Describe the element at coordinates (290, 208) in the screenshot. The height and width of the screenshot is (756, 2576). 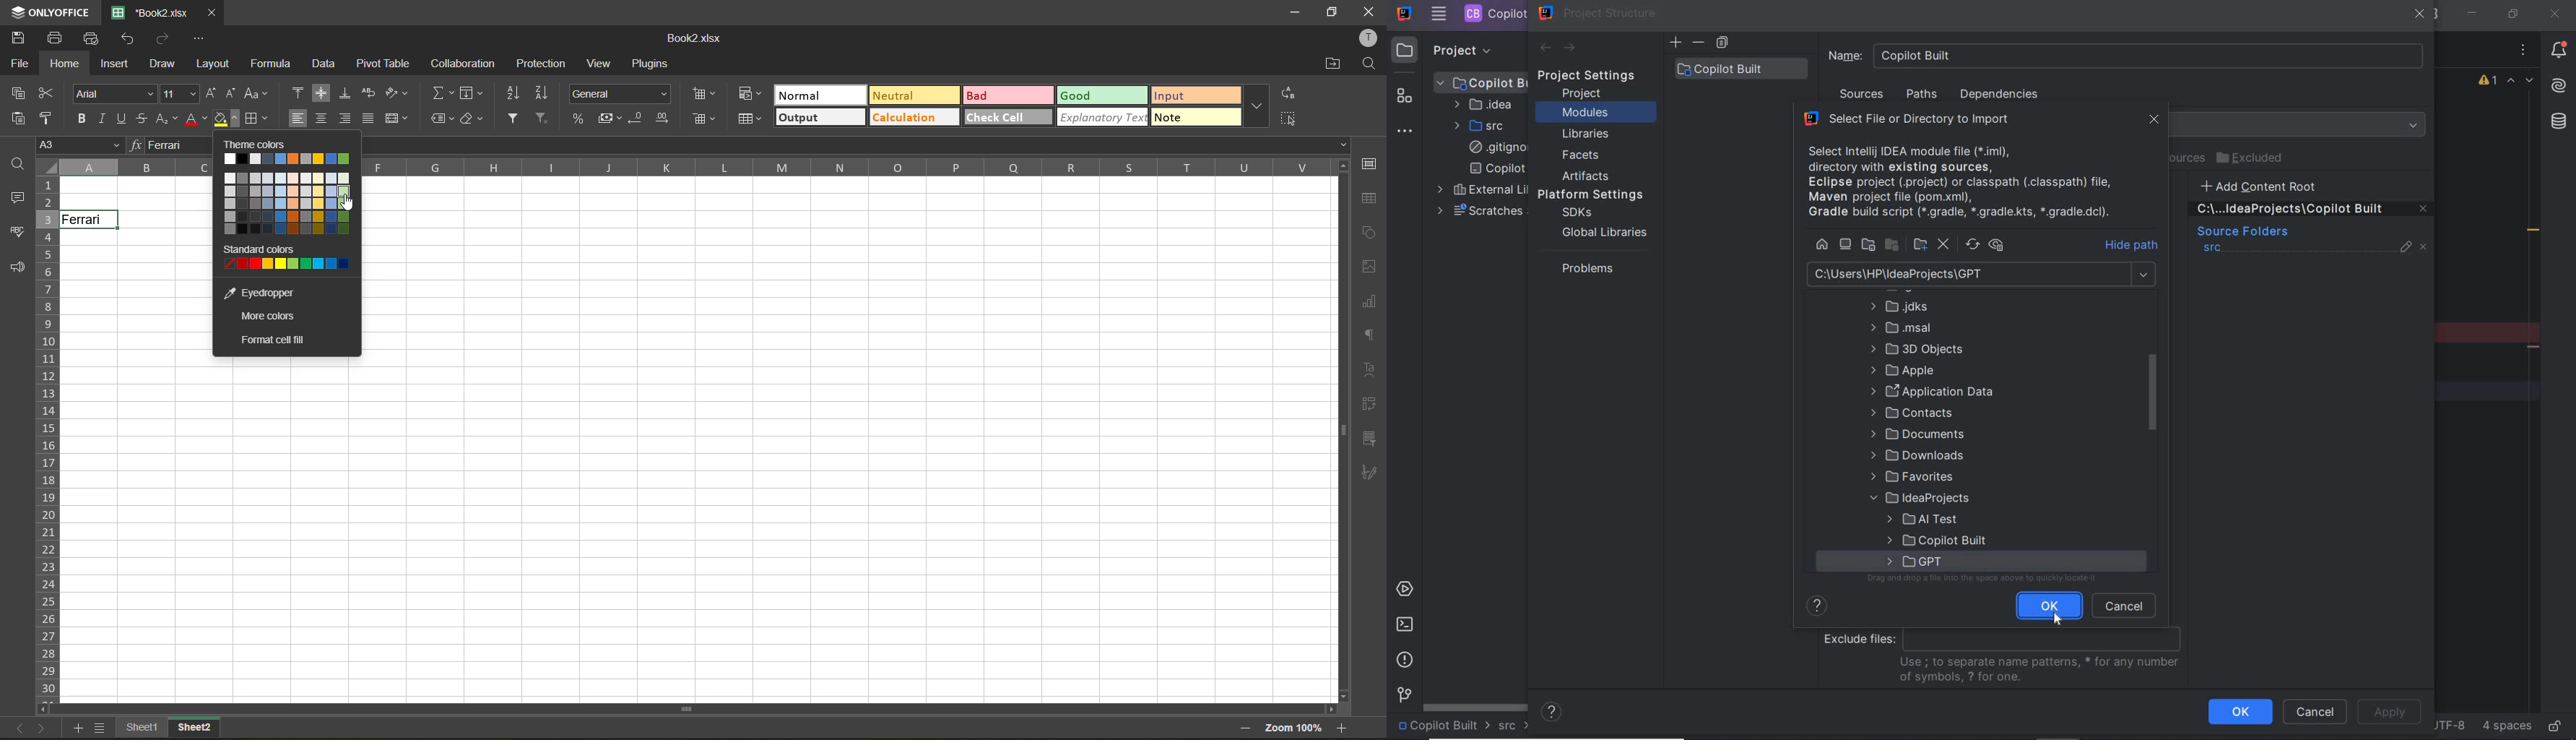
I see `color shades` at that location.